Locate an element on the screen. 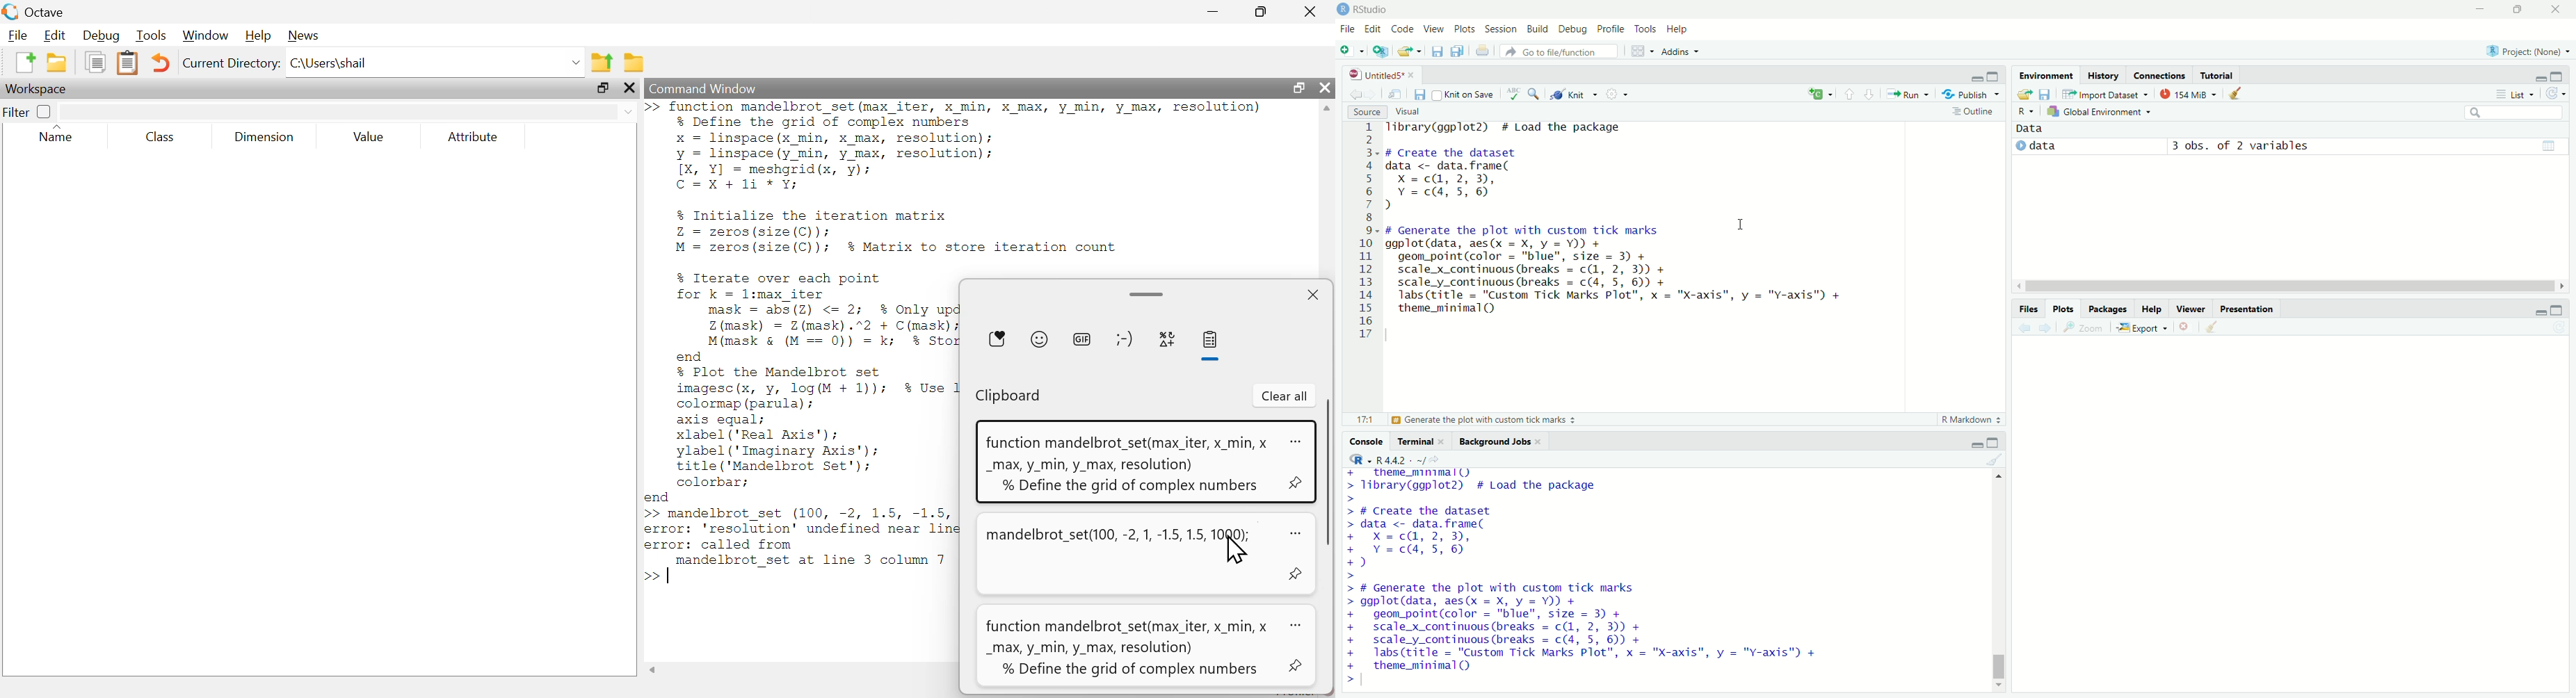 This screenshot has width=2576, height=700. code to generate the plot with custom tick marks is located at coordinates (1592, 626).